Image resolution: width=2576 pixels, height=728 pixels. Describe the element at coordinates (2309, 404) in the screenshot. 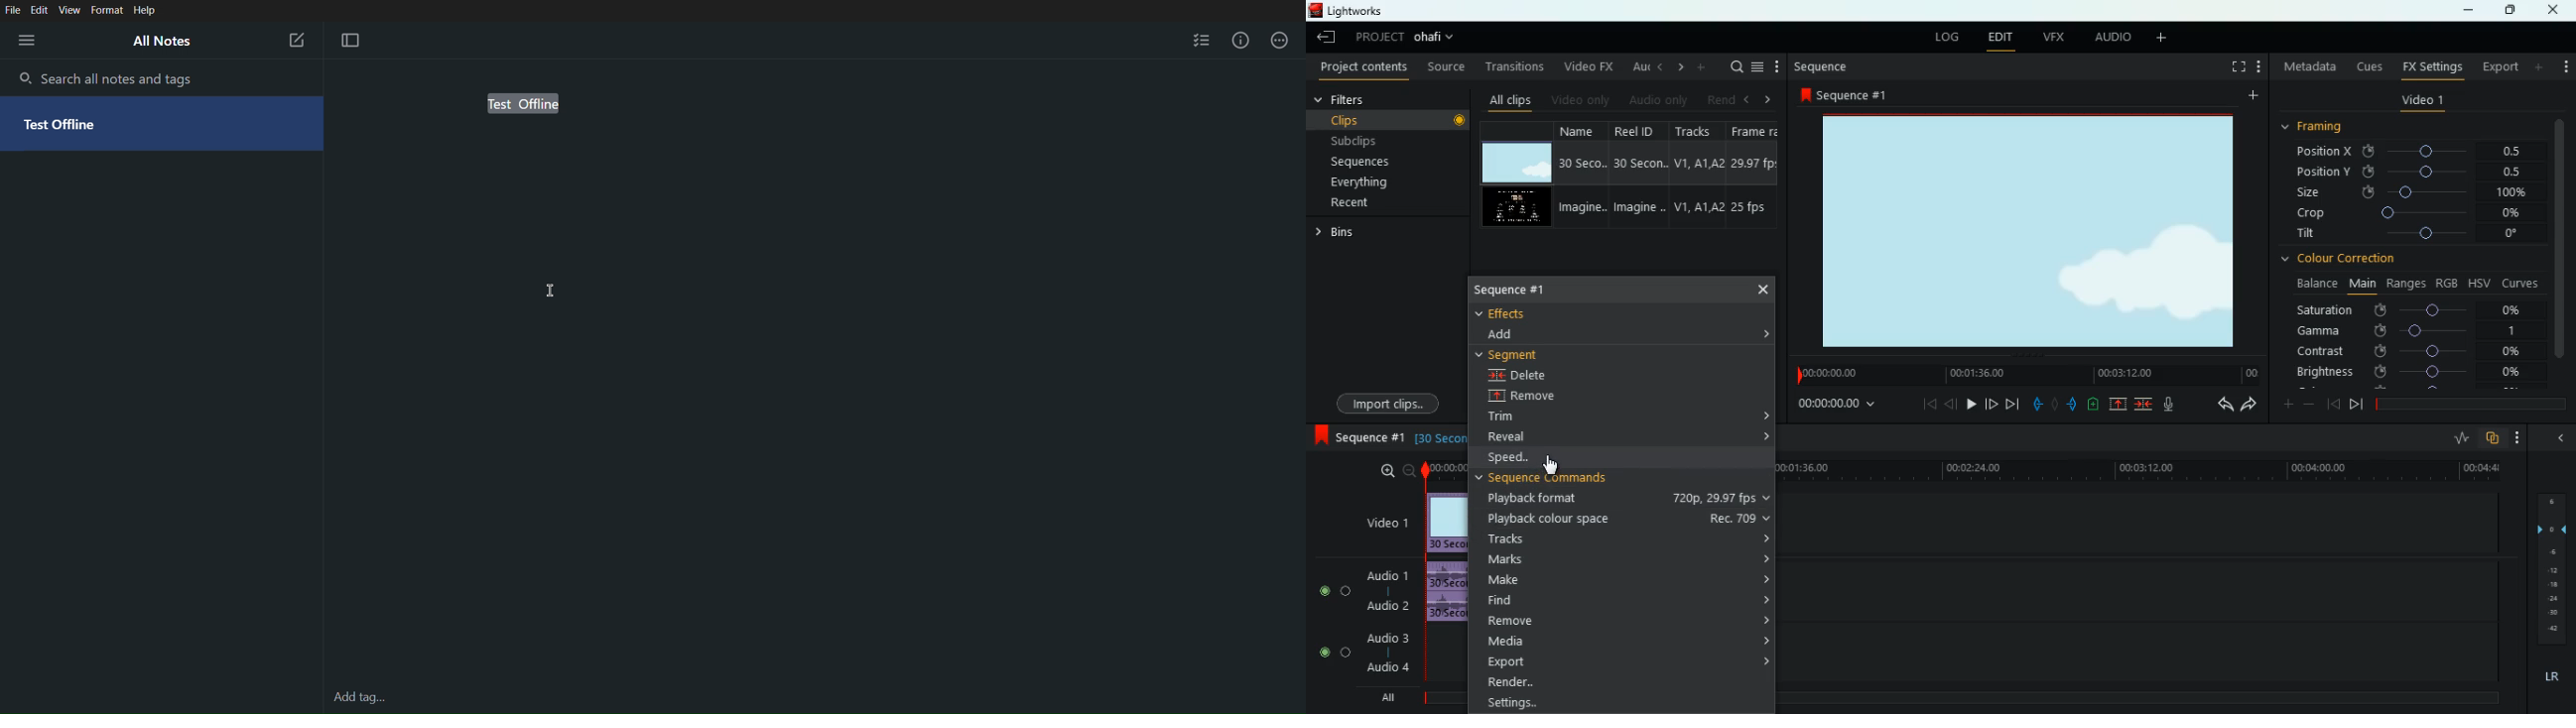

I see `minus` at that location.